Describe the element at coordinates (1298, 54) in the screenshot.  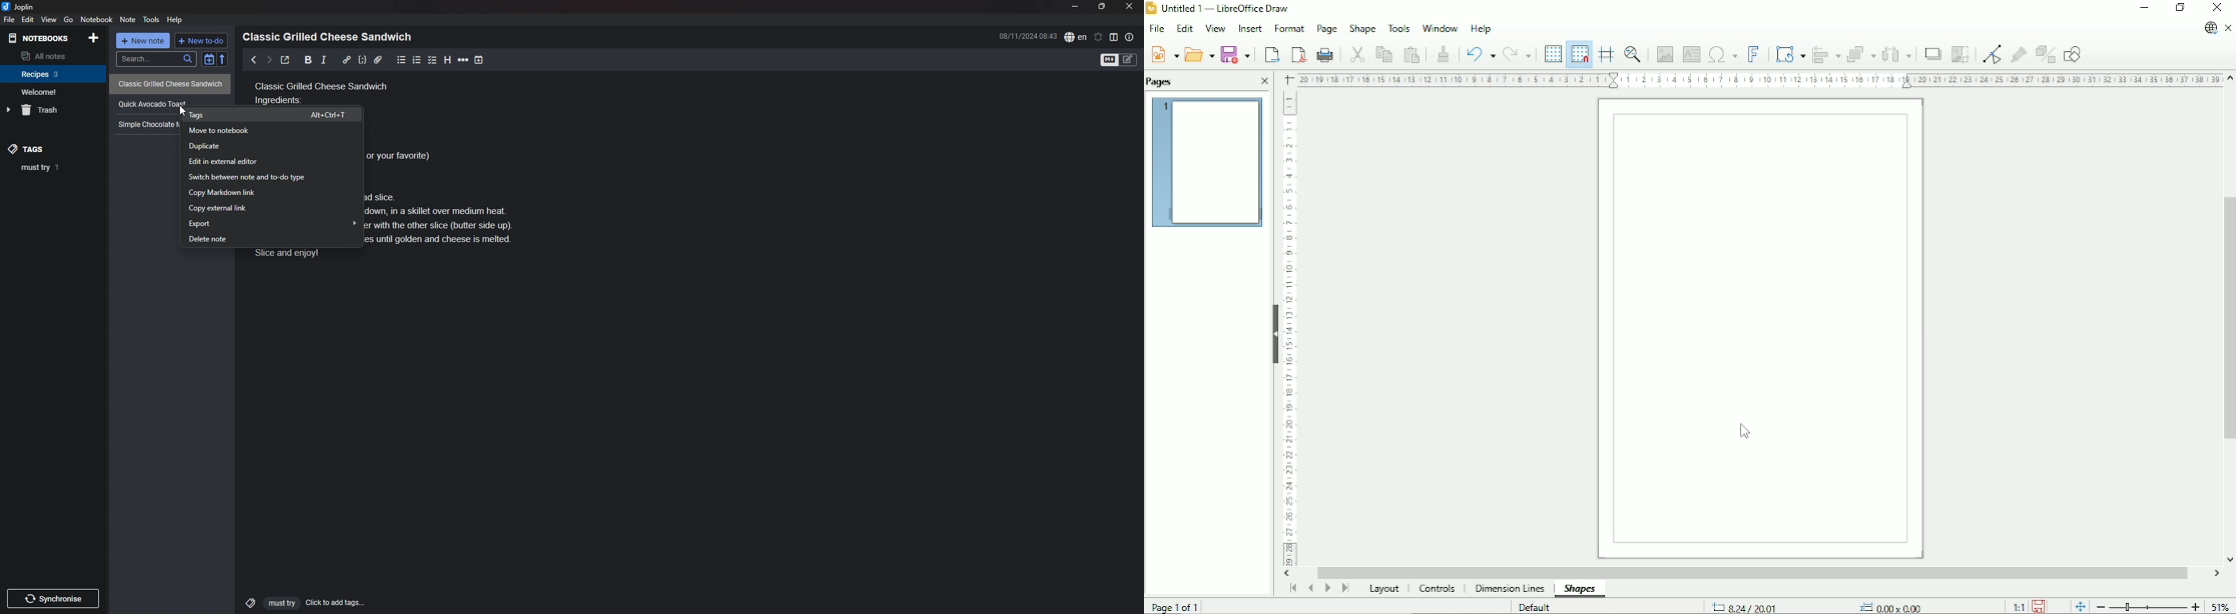
I see `Export directly as PDF` at that location.